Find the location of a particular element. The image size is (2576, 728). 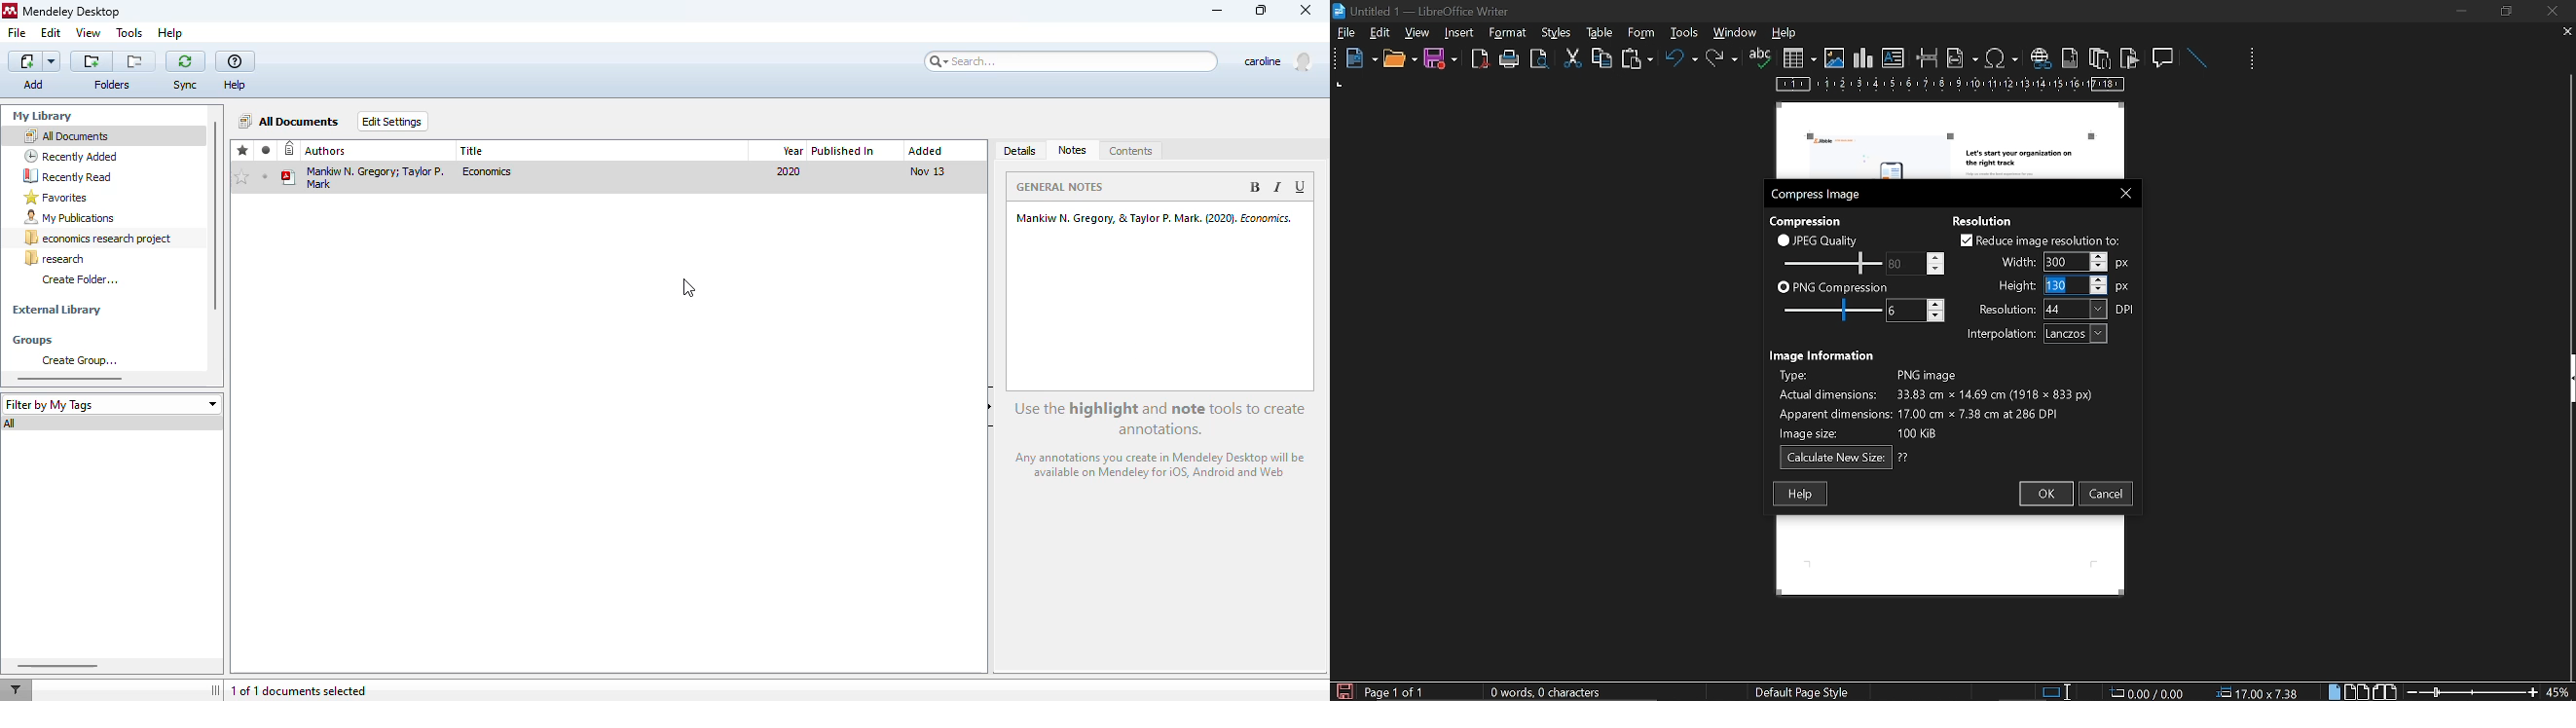

window is located at coordinates (1736, 32).